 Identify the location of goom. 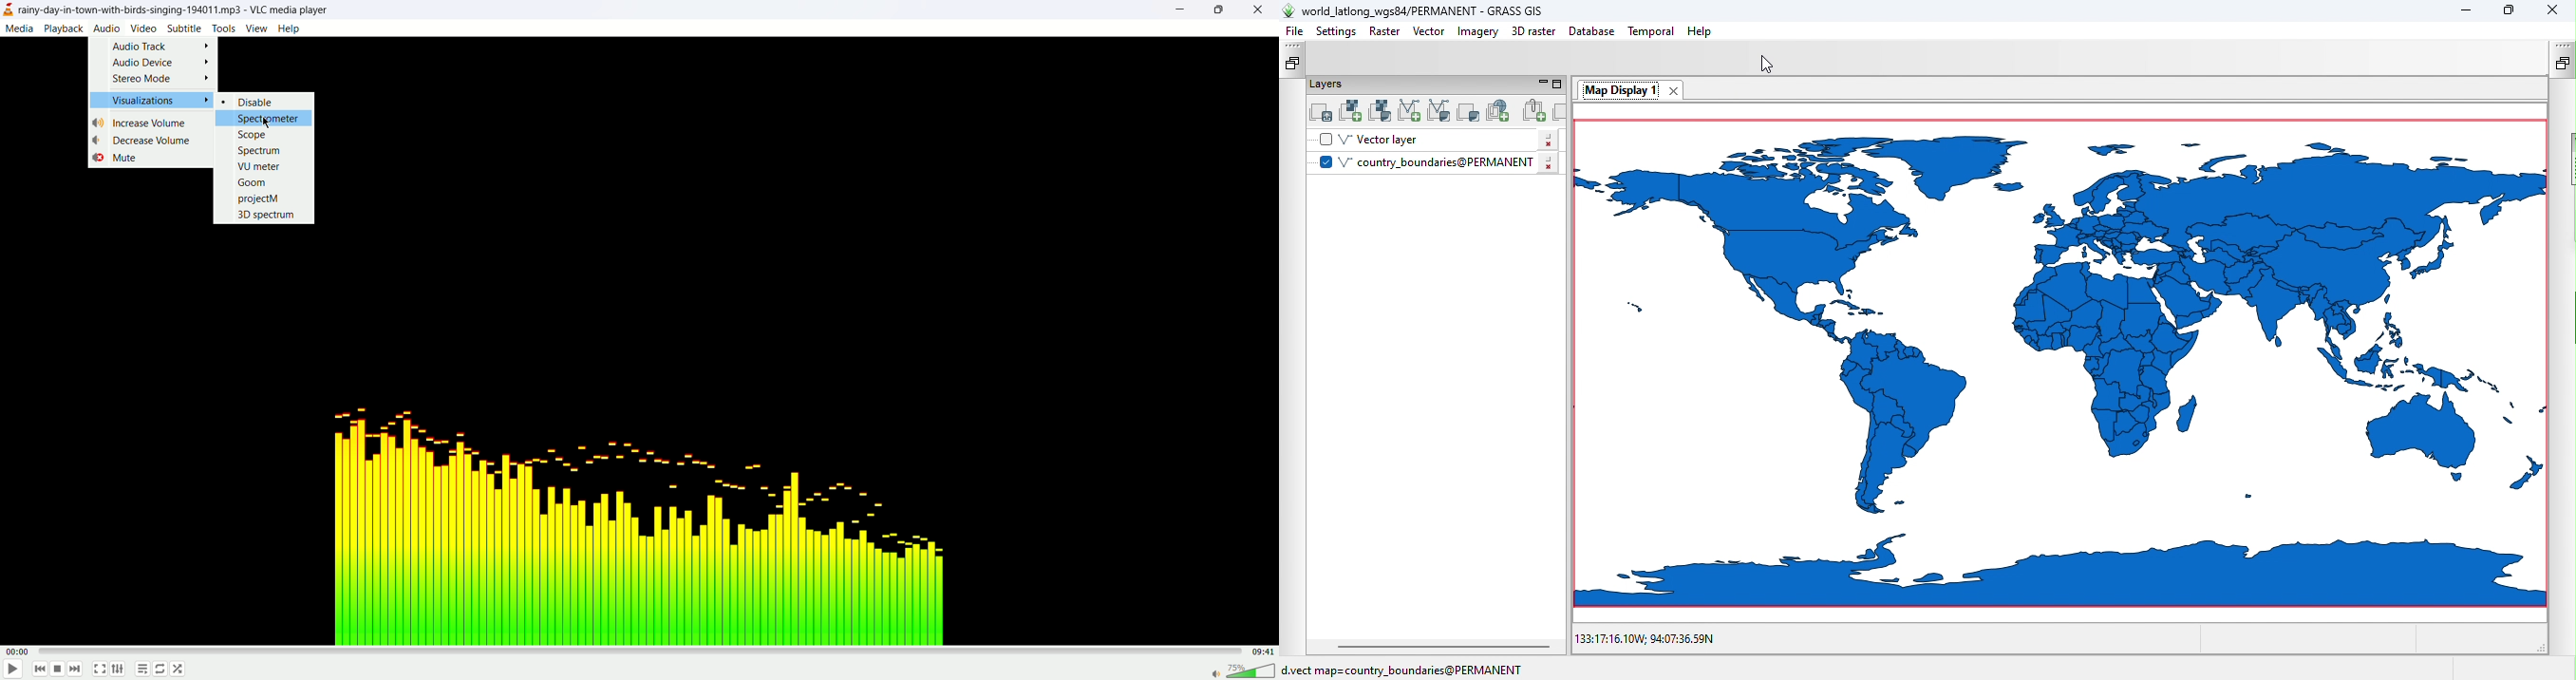
(253, 181).